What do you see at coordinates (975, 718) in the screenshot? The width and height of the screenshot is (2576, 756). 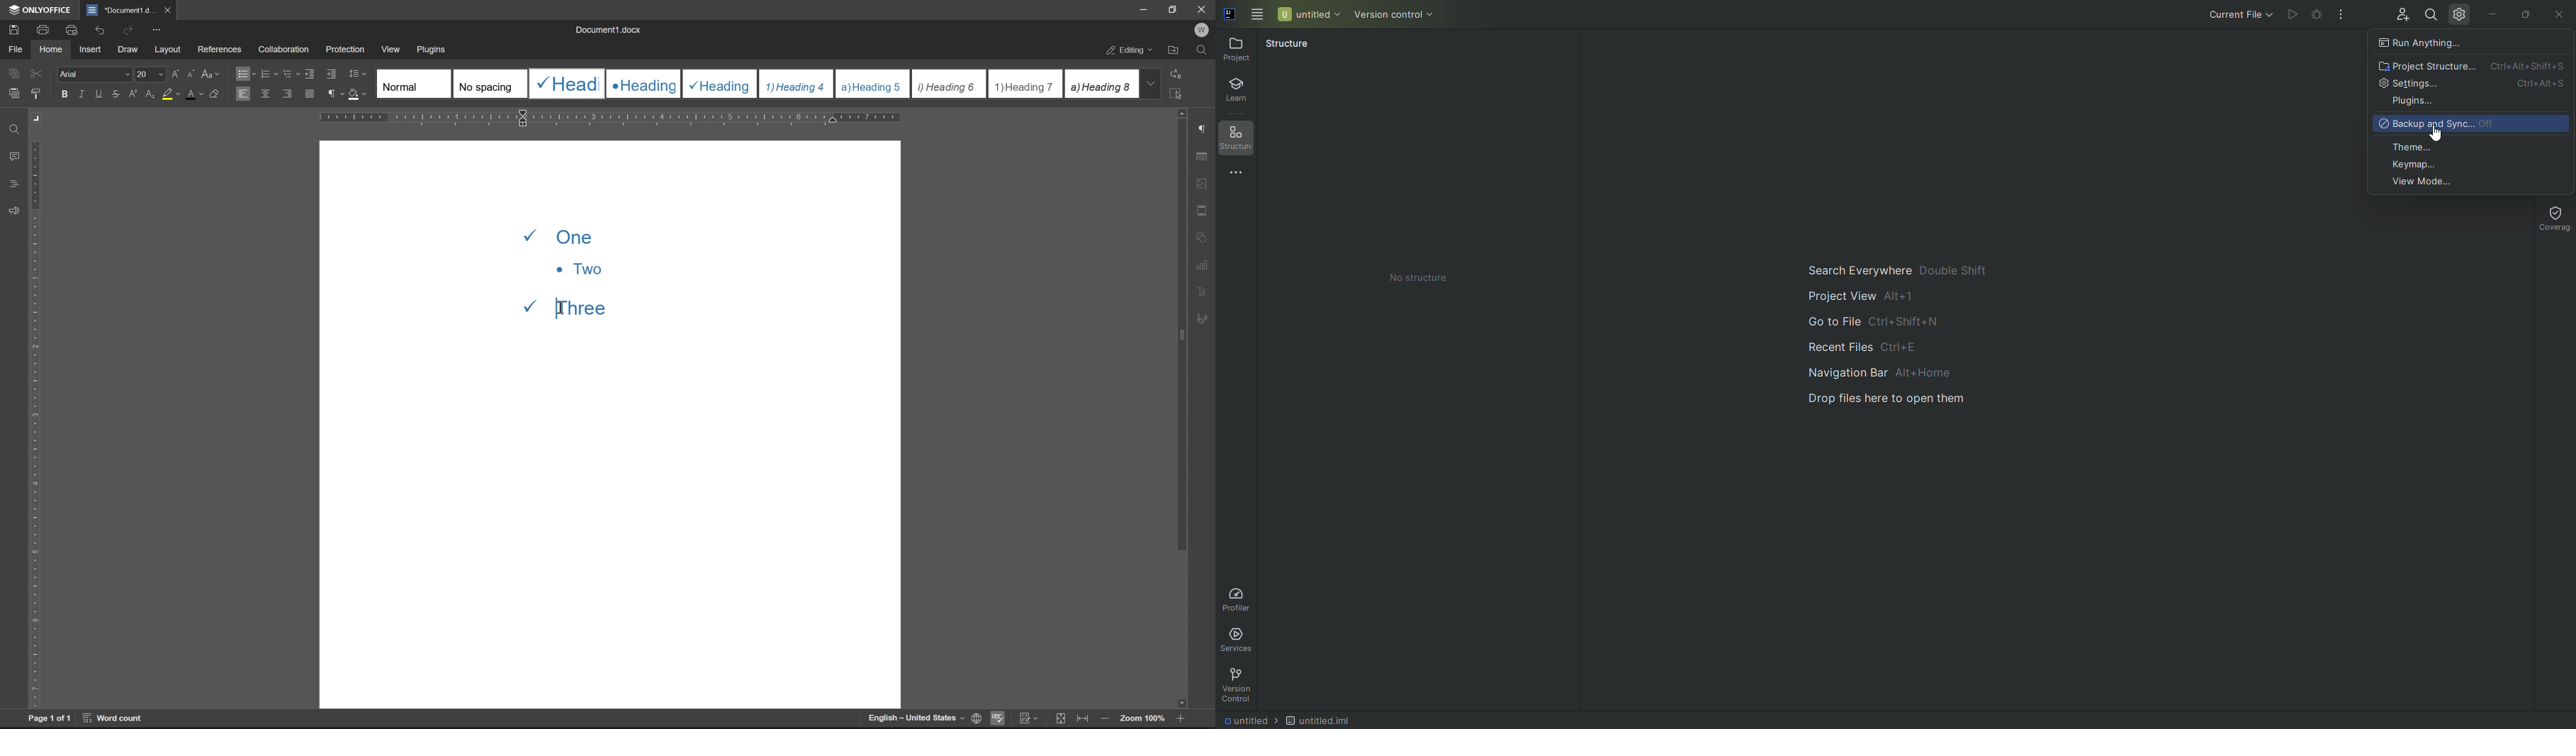 I see `set document language` at bounding box center [975, 718].